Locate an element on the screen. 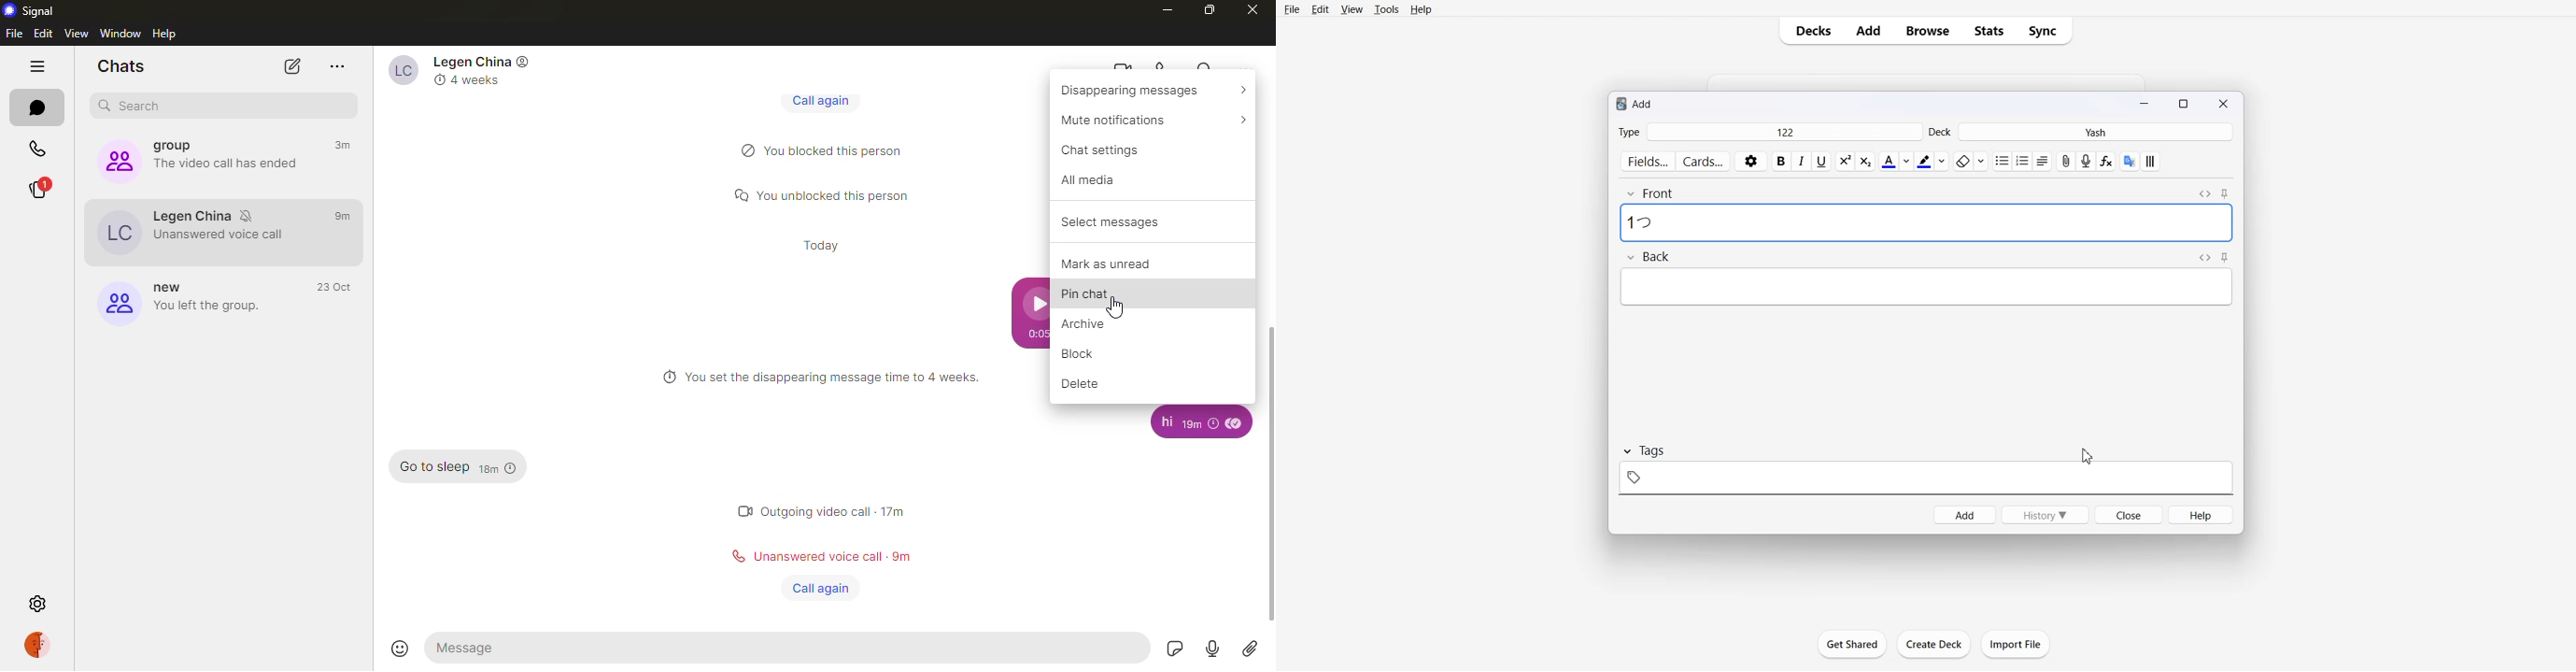  Close is located at coordinates (2223, 103).